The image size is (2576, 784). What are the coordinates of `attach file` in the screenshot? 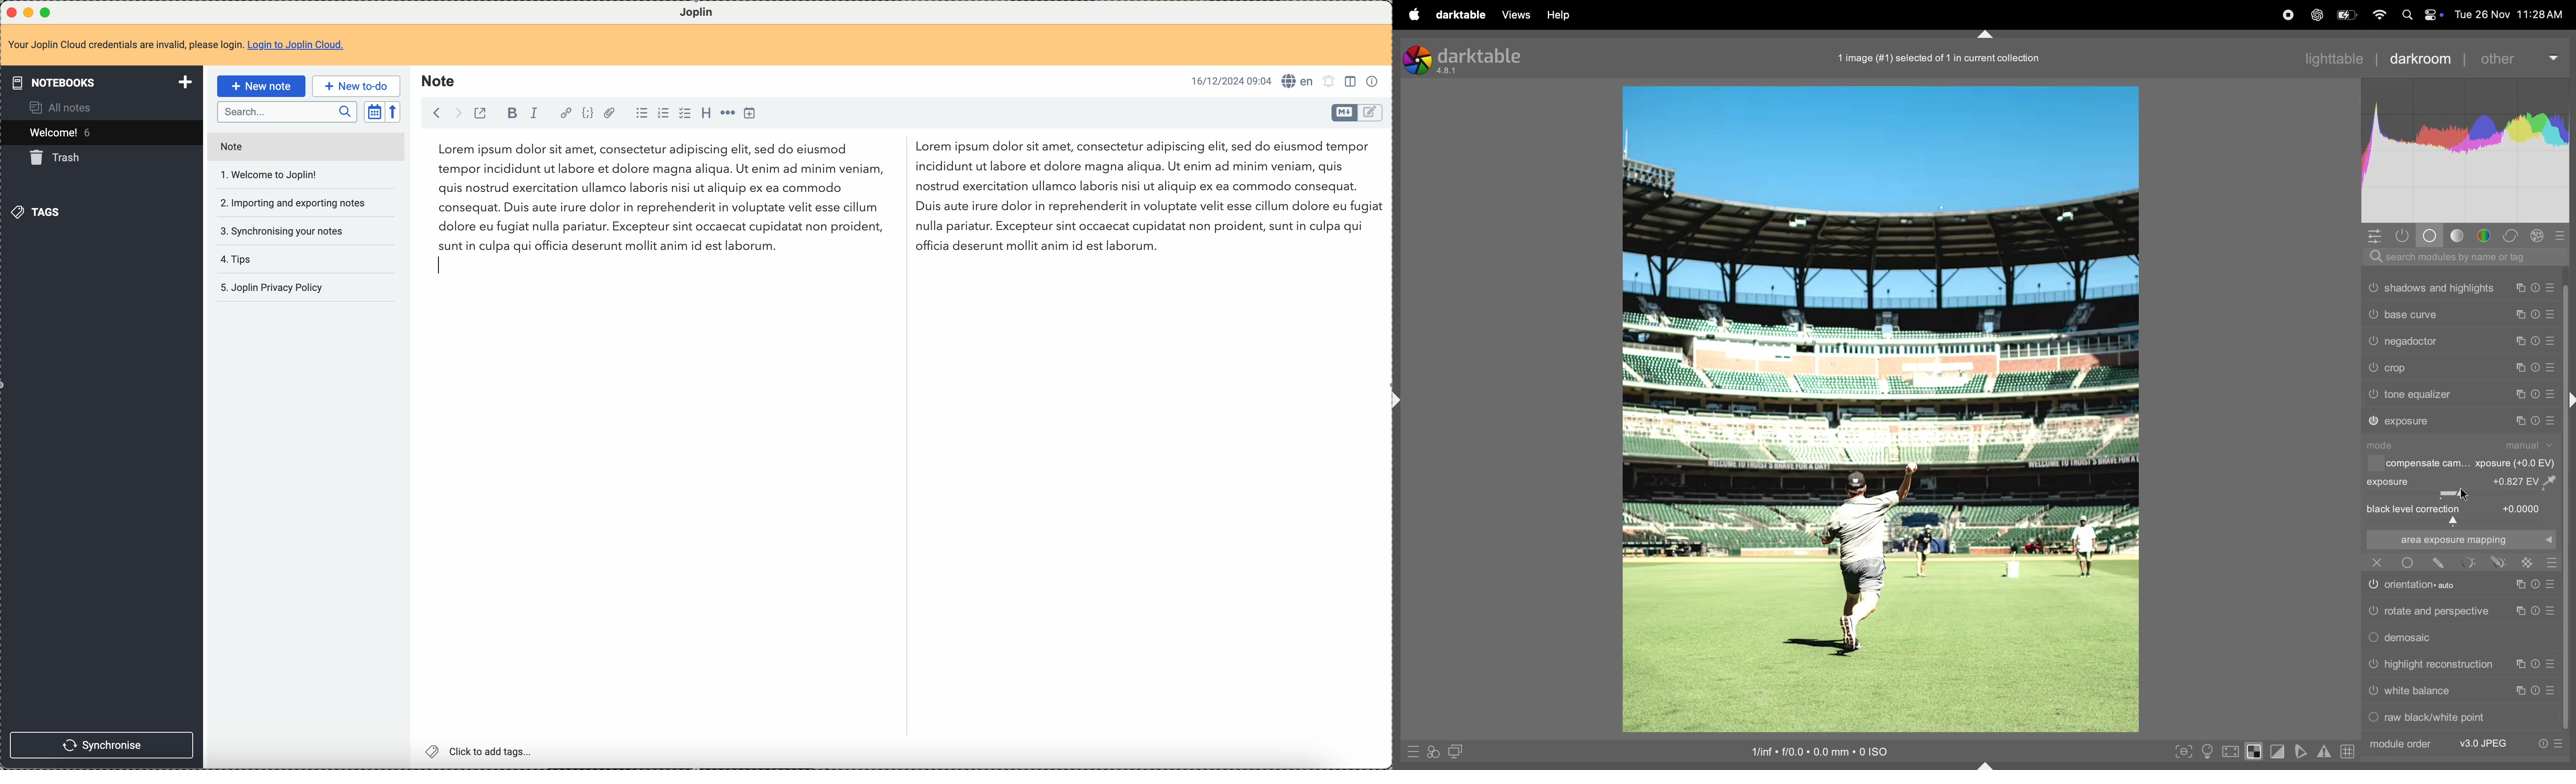 It's located at (611, 112).